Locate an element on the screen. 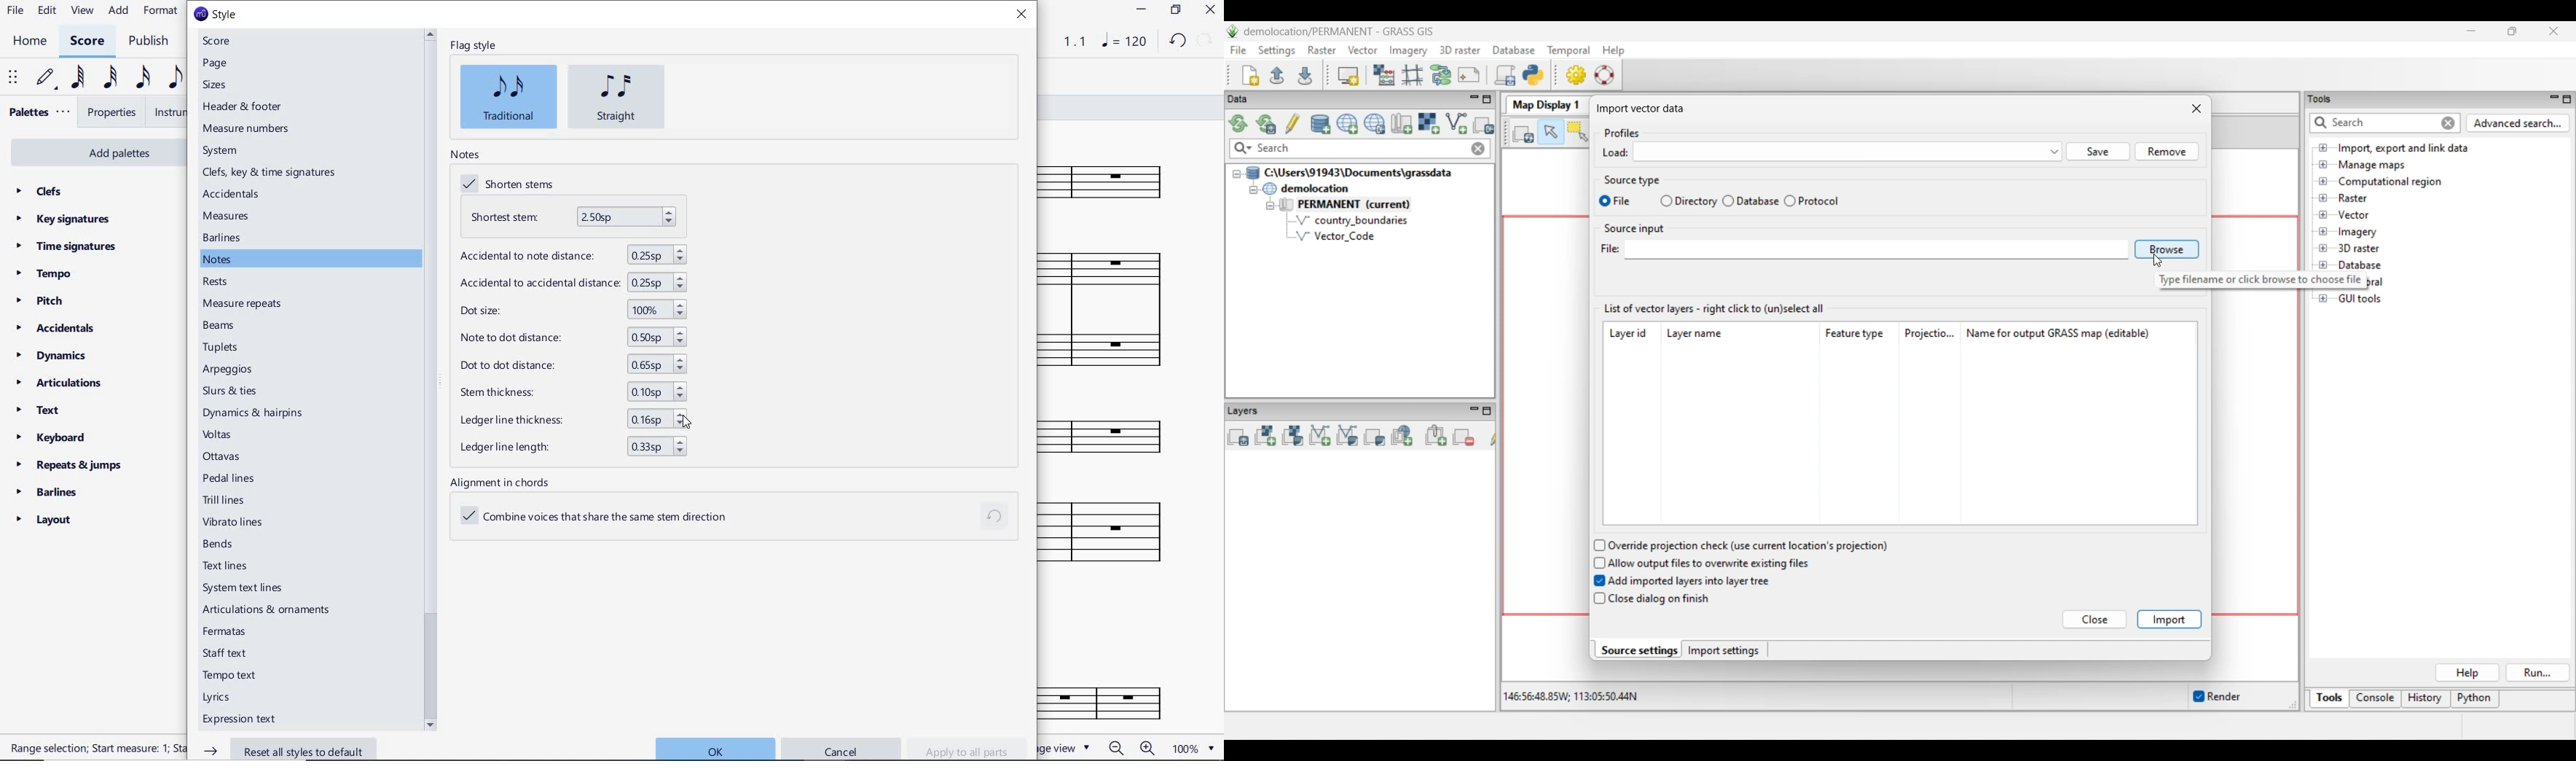 This screenshot has width=2576, height=784. stem thickness is located at coordinates (569, 394).